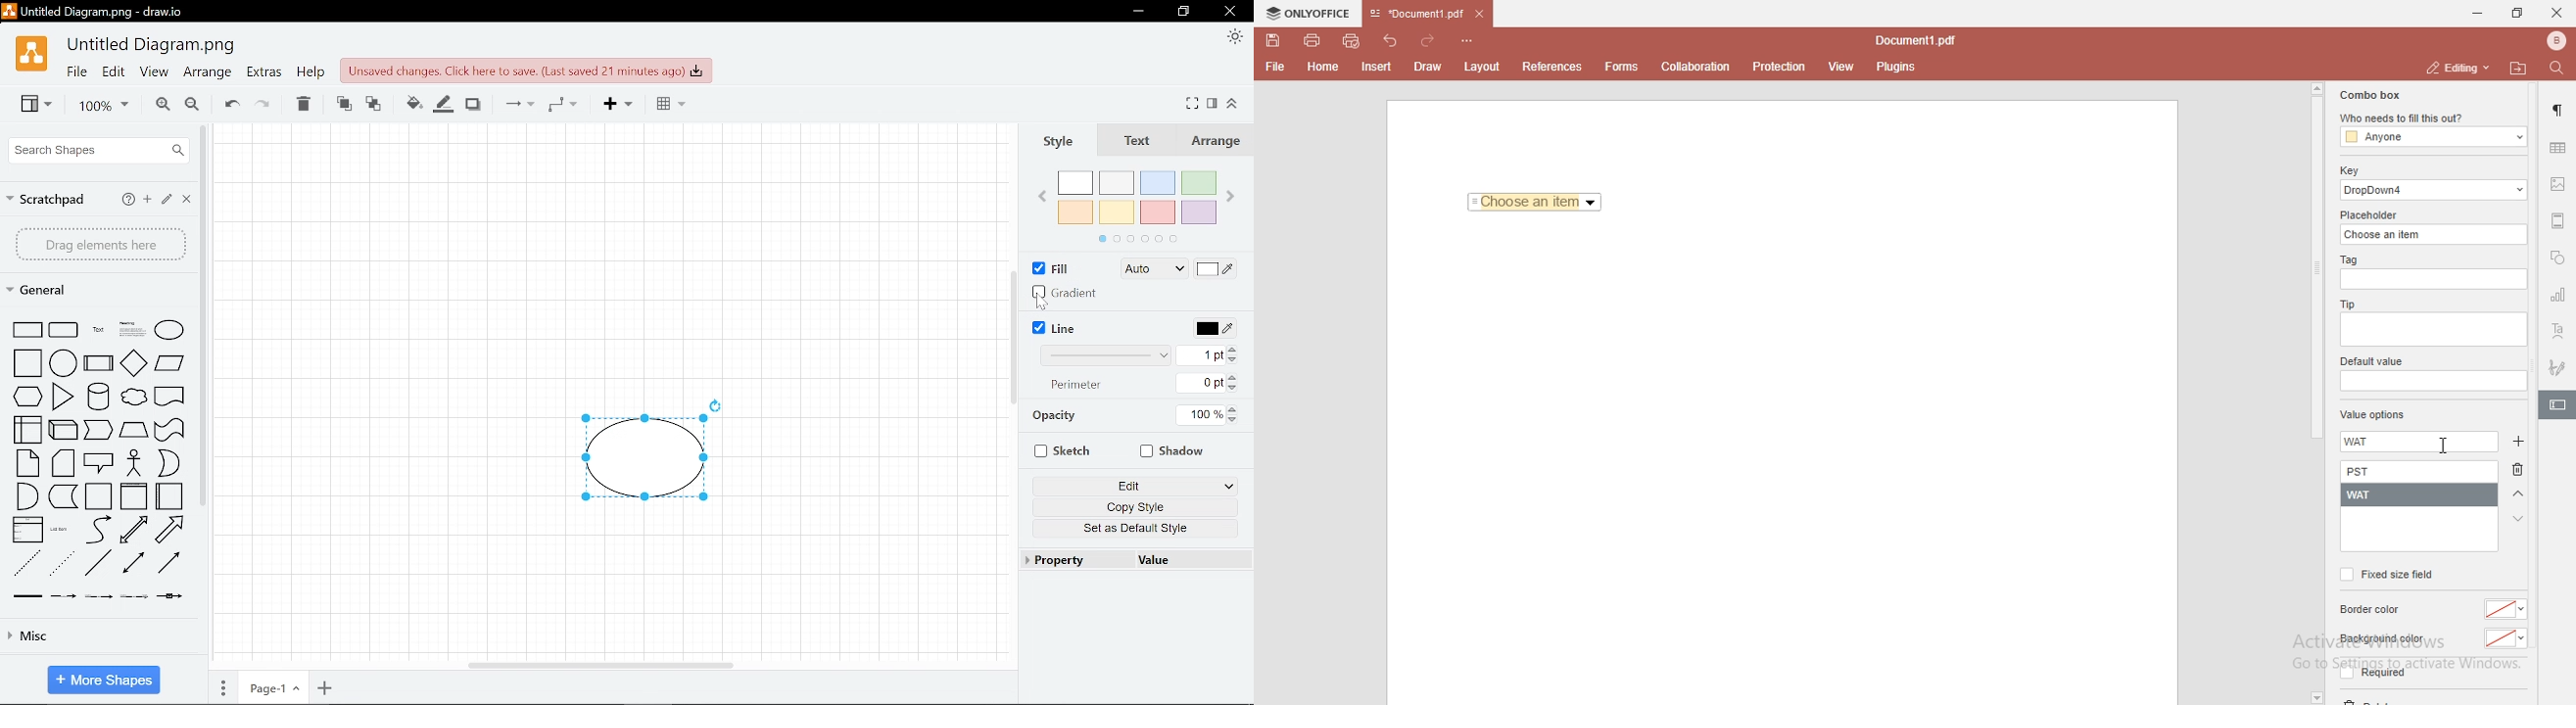 The width and height of the screenshot is (2576, 728). Describe the element at coordinates (165, 200) in the screenshot. I see `Edit` at that location.